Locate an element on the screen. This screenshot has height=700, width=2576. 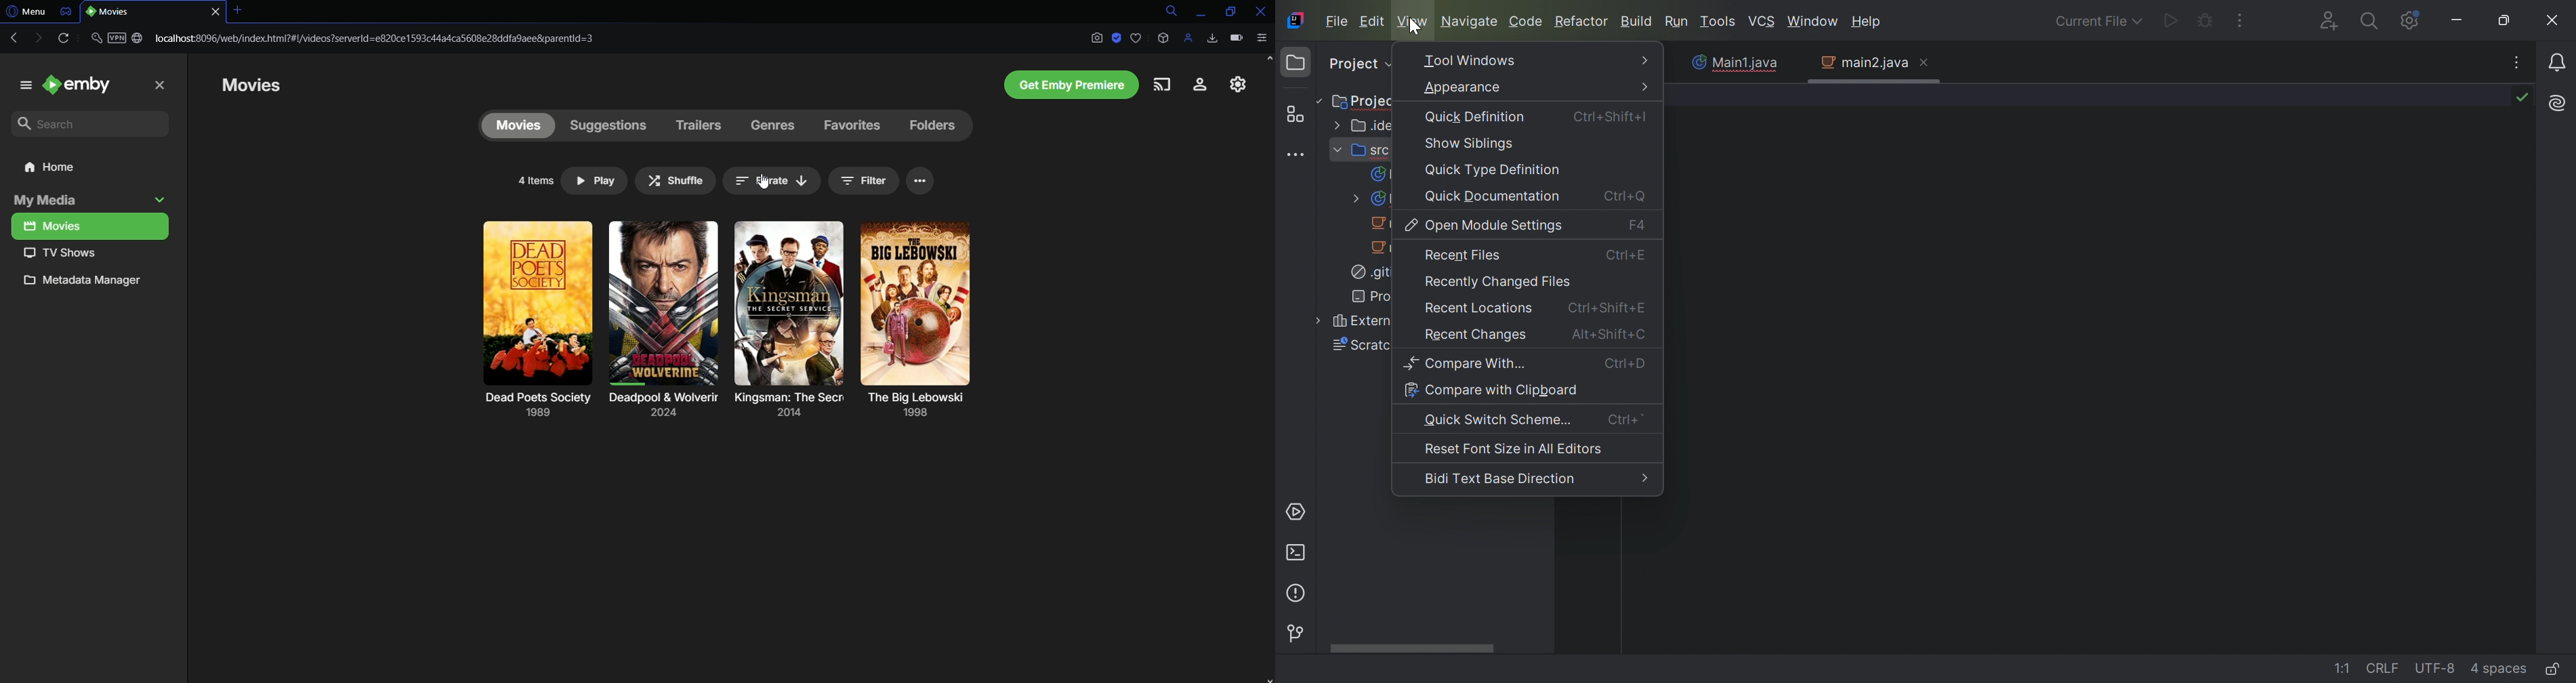
Security and VPN is located at coordinates (118, 41).